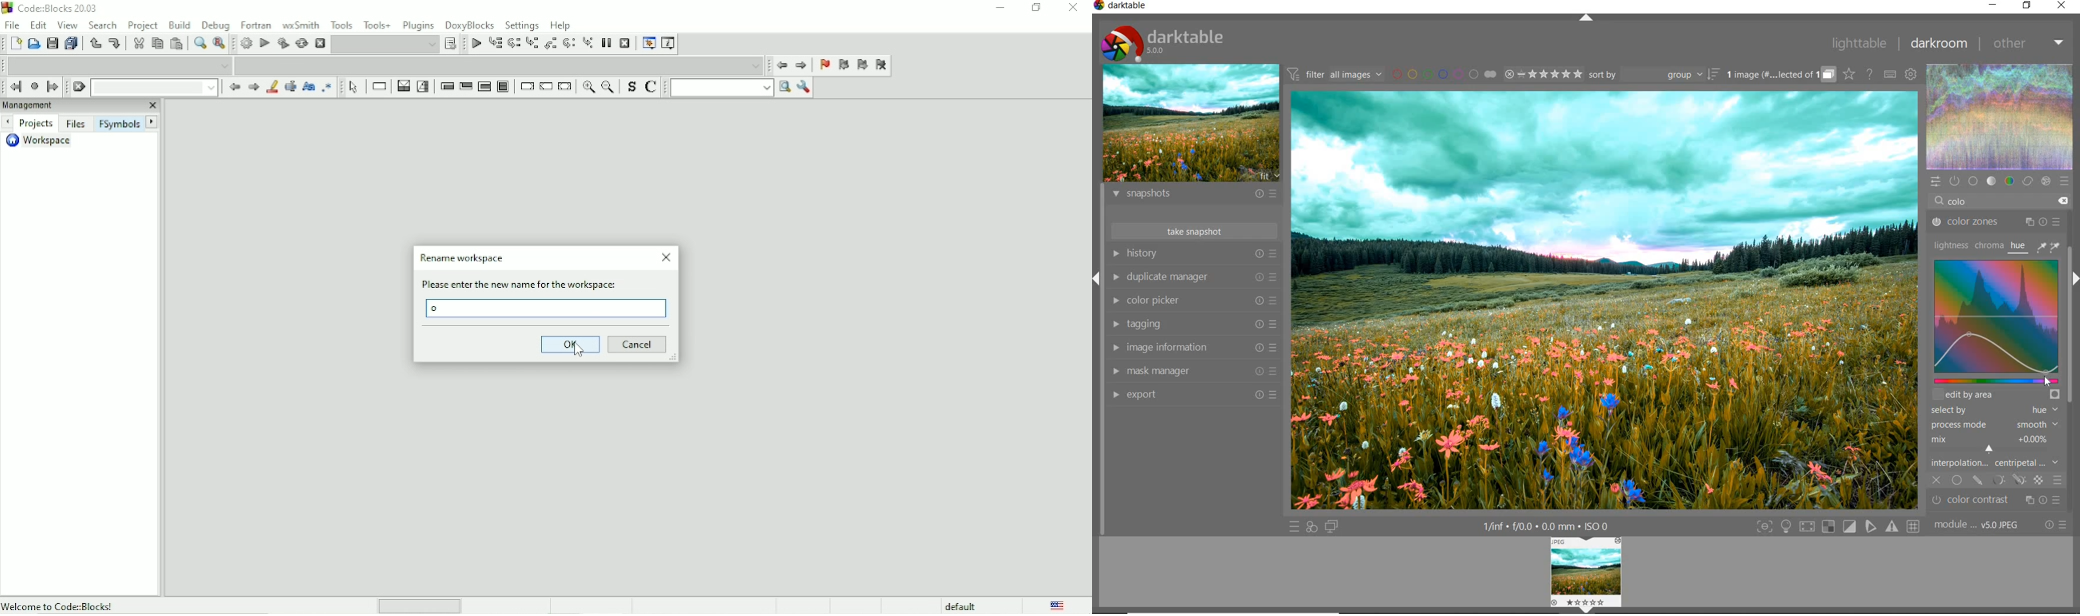 This screenshot has width=2100, height=616. I want to click on wxSmith, so click(302, 25).